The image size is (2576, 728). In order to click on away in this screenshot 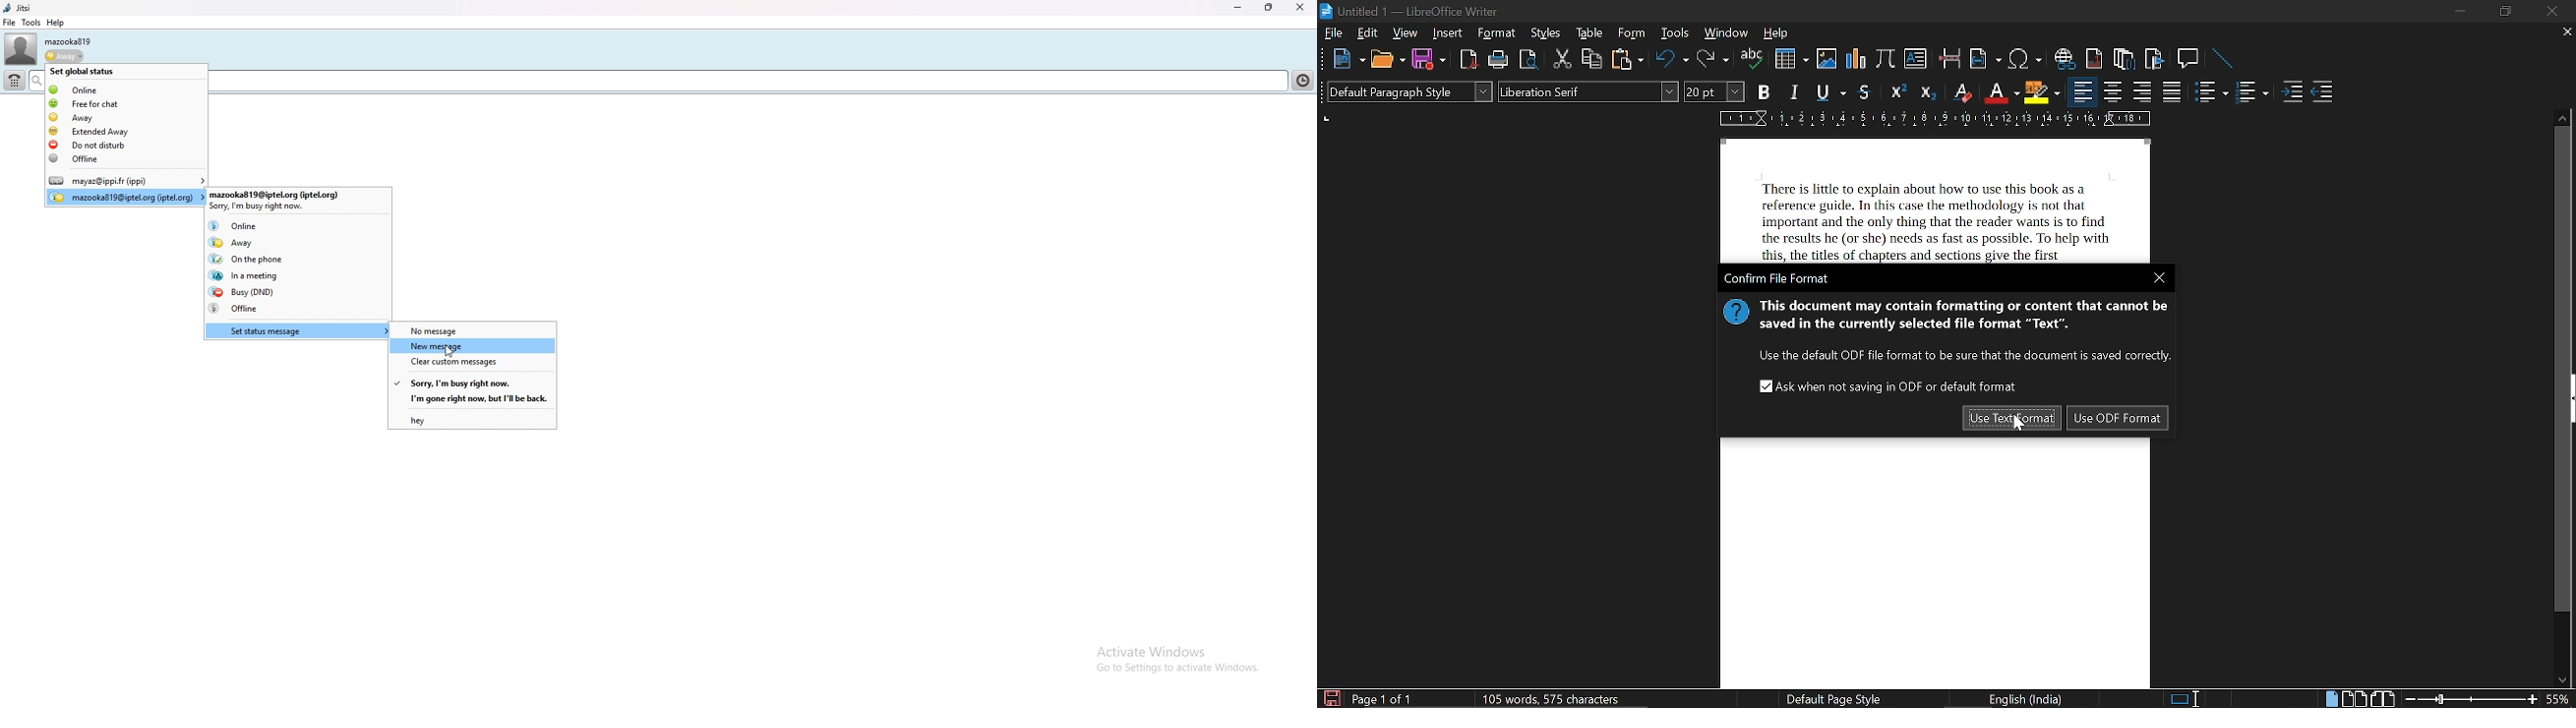, I will do `click(126, 117)`.